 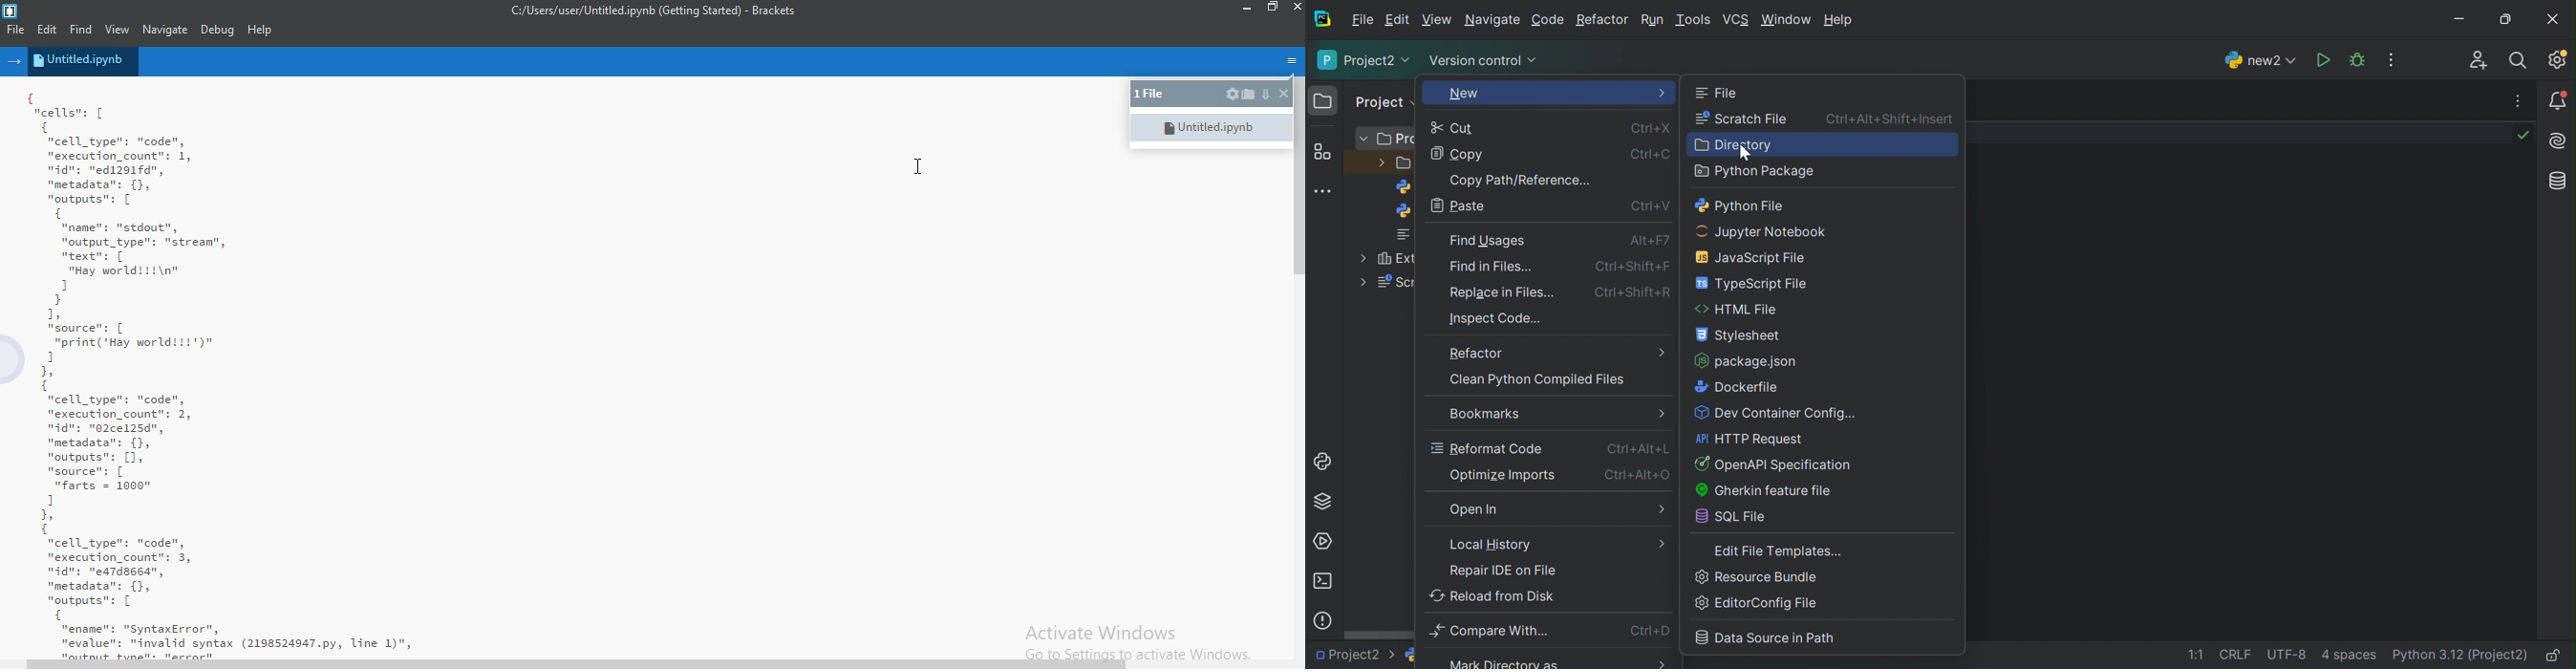 What do you see at coordinates (1282, 94) in the screenshot?
I see `close` at bounding box center [1282, 94].